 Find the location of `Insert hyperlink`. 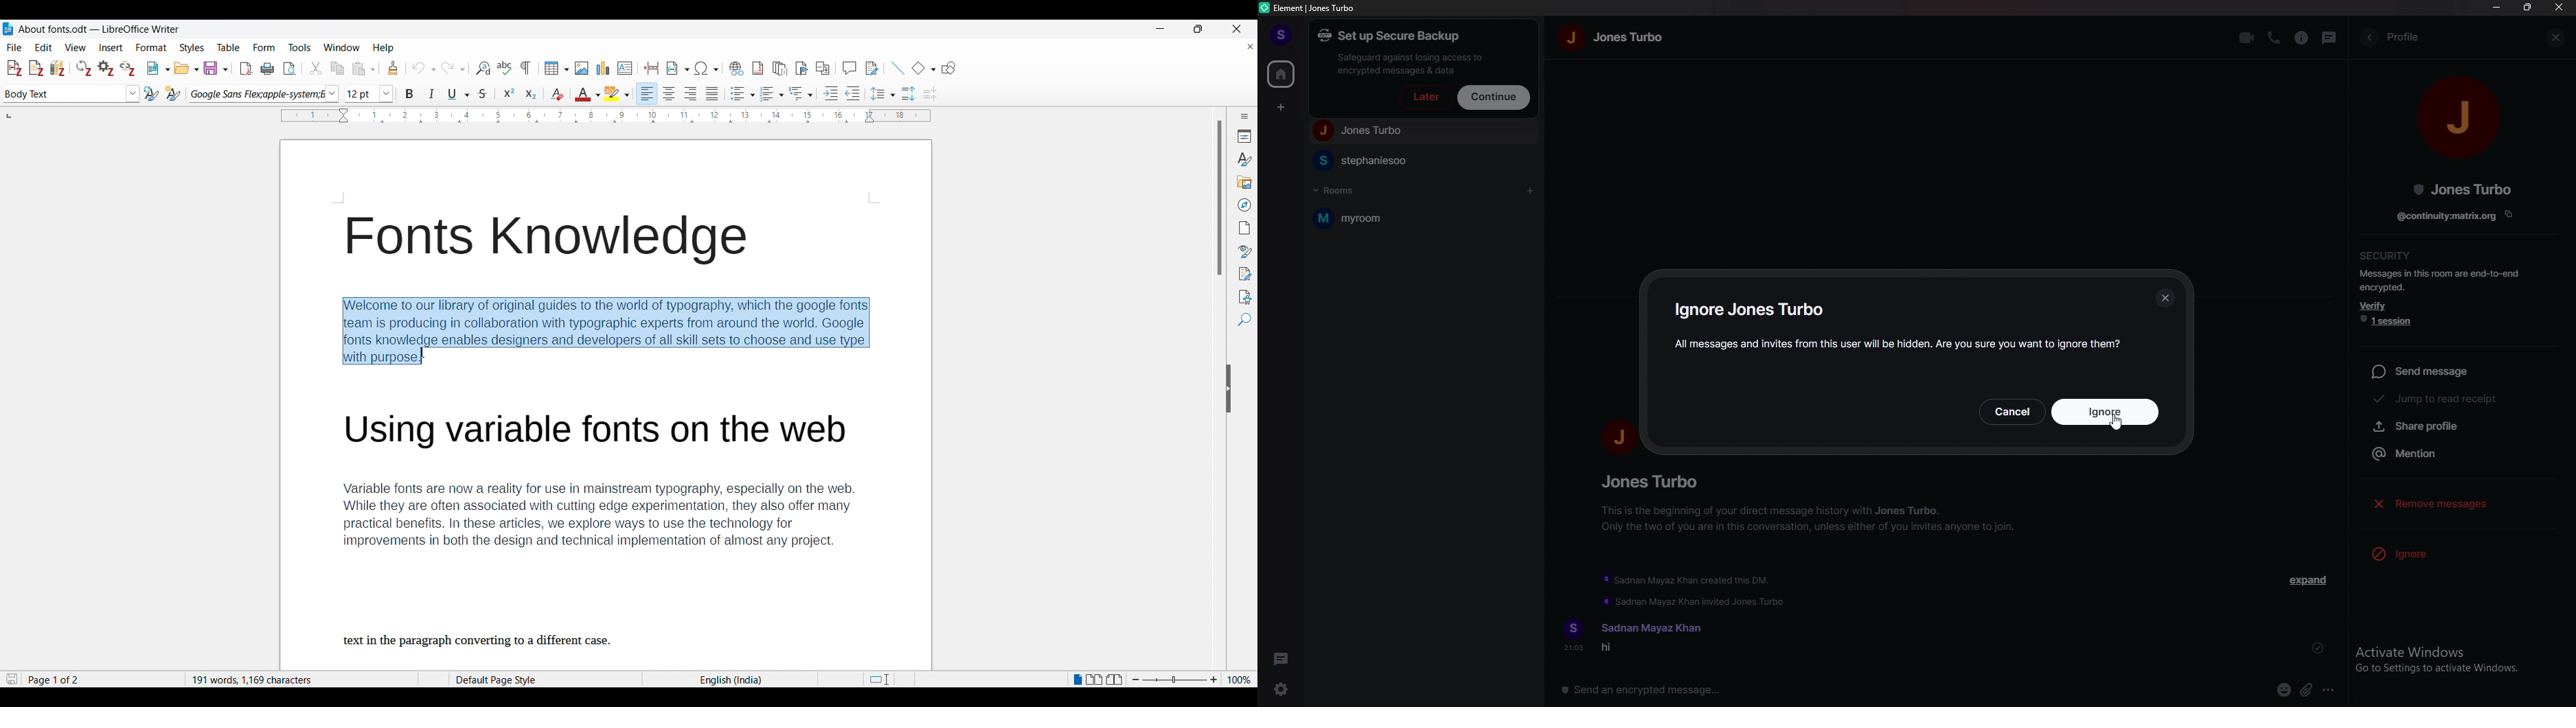

Insert hyperlink is located at coordinates (737, 68).